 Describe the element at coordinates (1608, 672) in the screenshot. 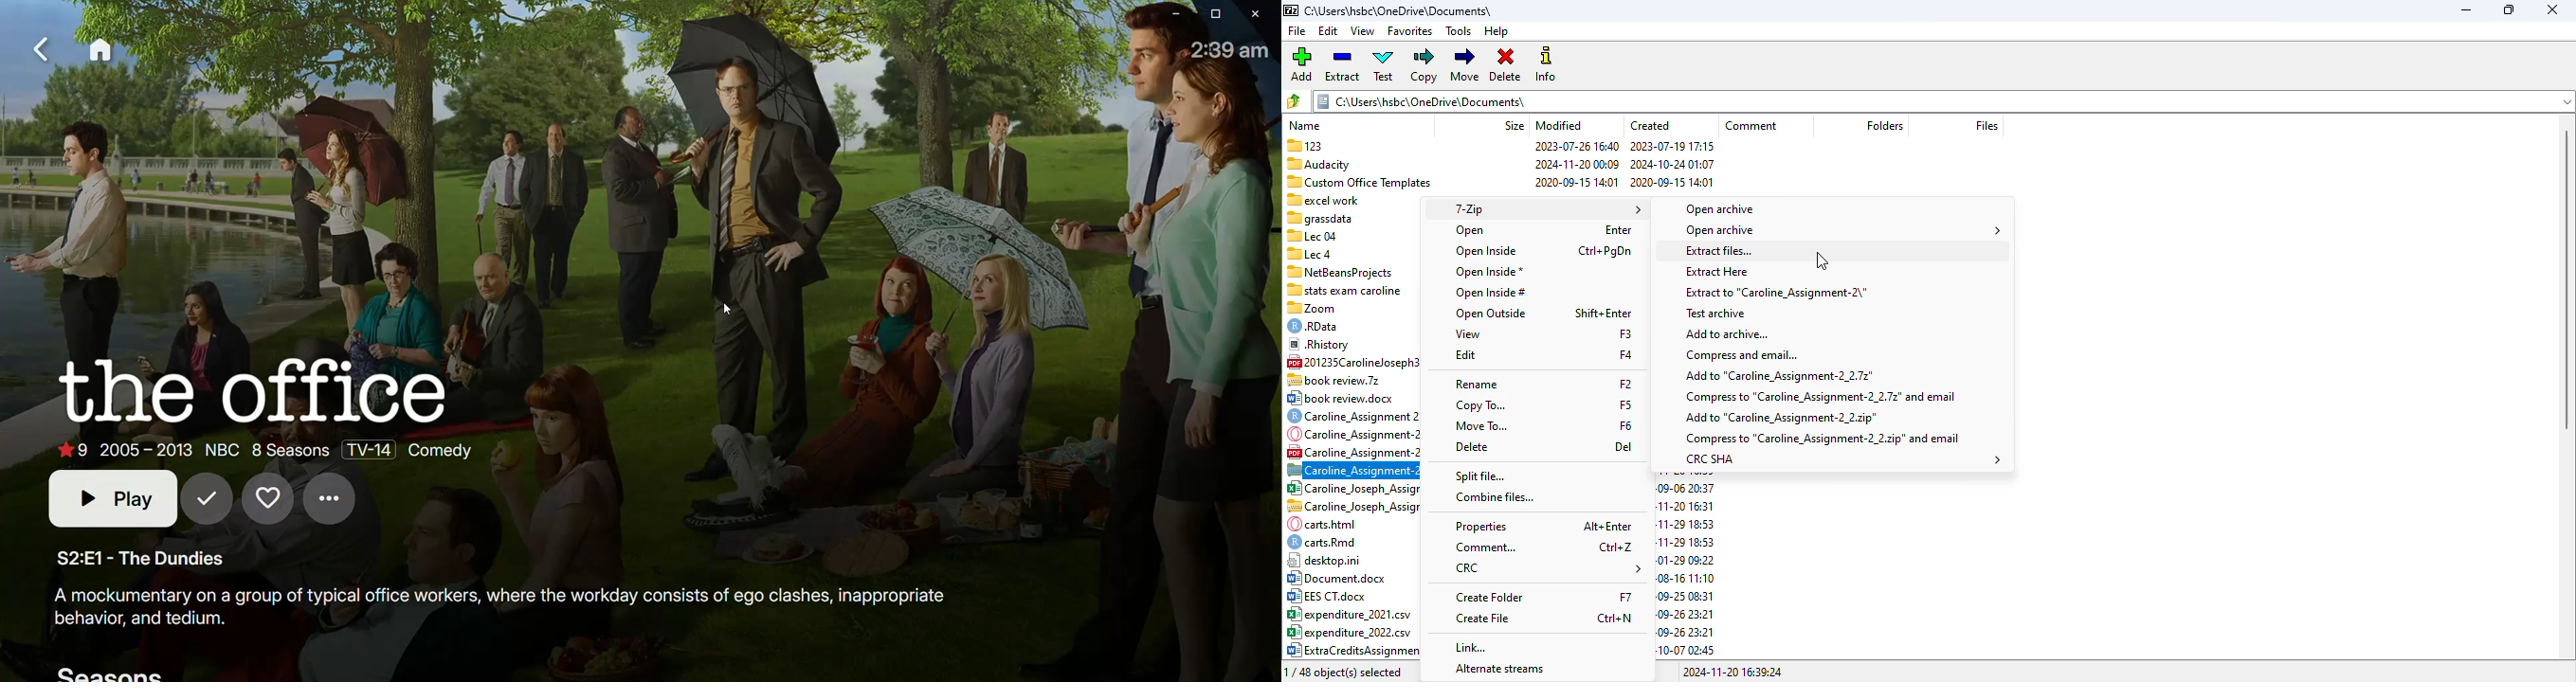

I see `181 192` at that location.